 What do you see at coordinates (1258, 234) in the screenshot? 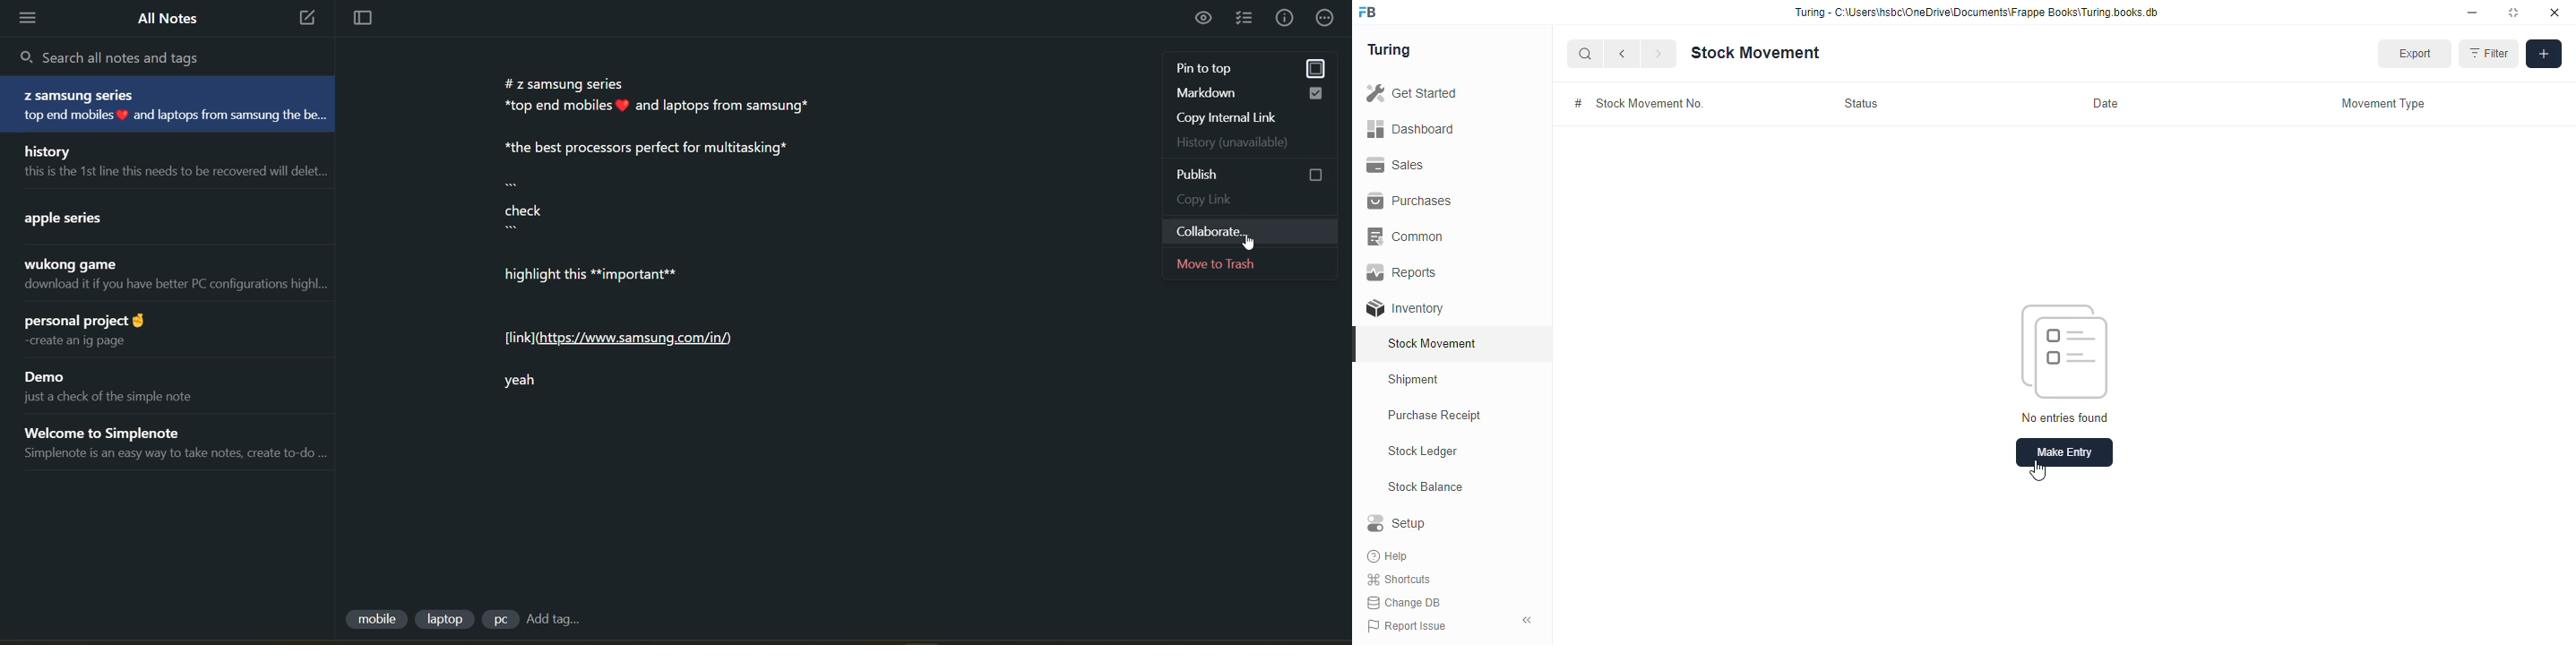
I see `collaborate` at bounding box center [1258, 234].